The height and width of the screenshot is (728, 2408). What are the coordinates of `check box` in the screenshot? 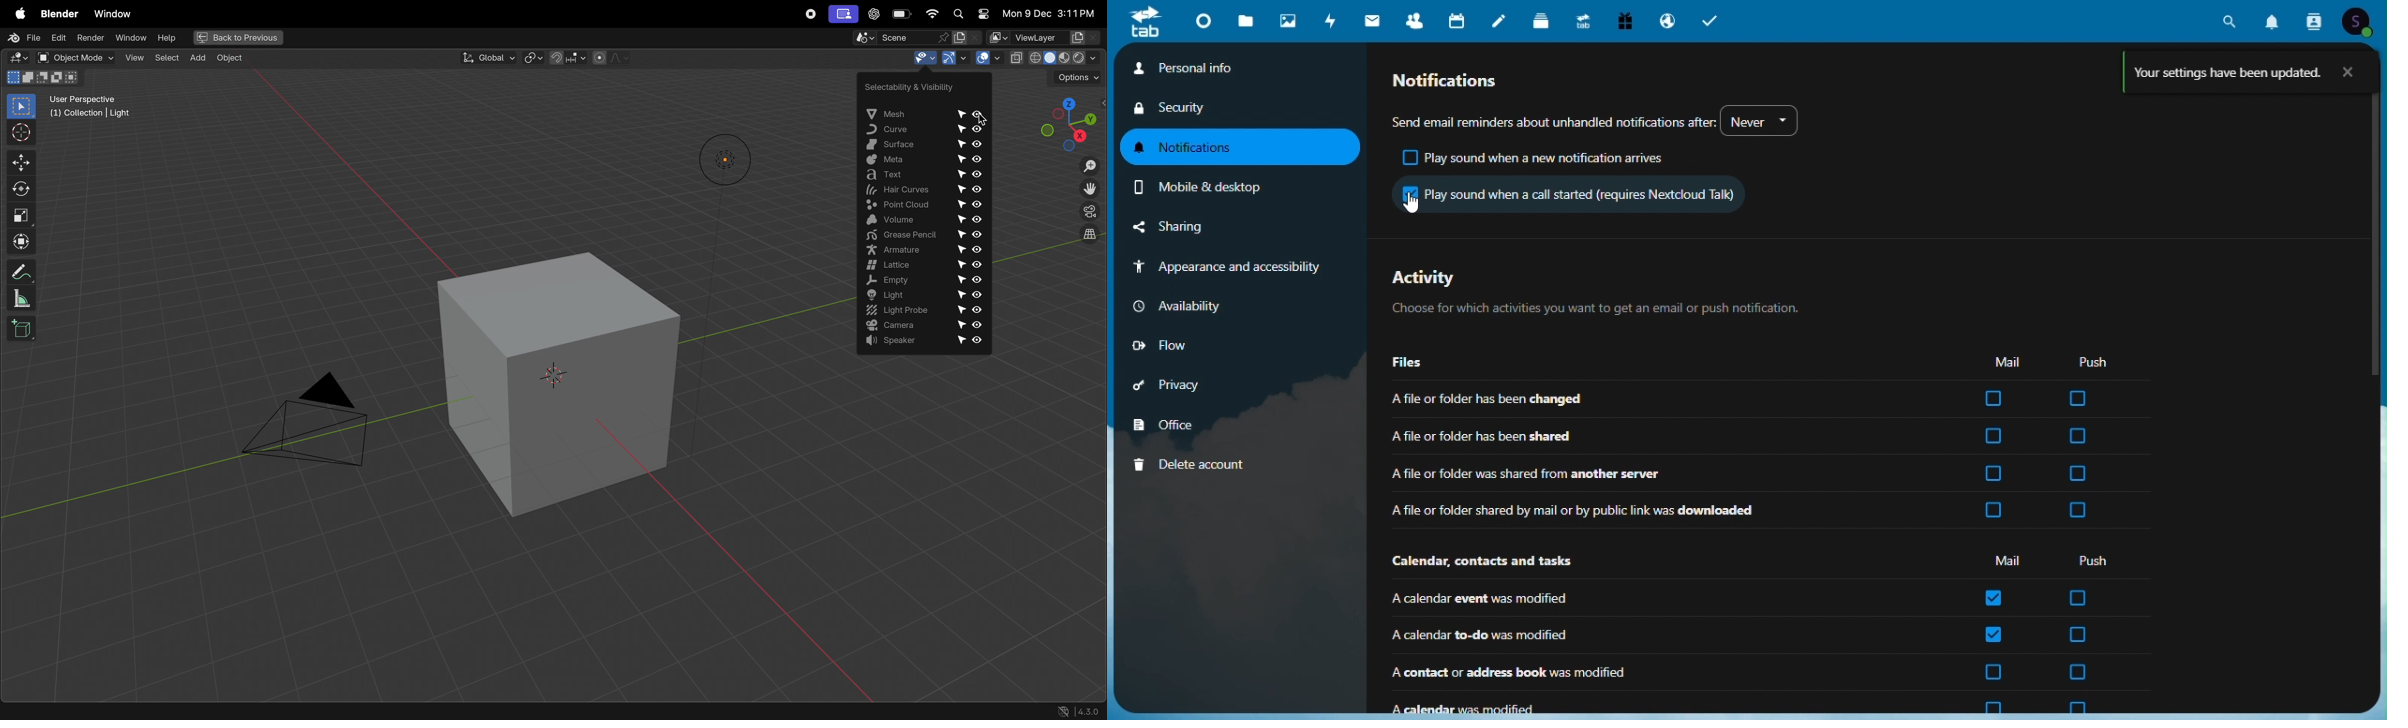 It's located at (1993, 672).